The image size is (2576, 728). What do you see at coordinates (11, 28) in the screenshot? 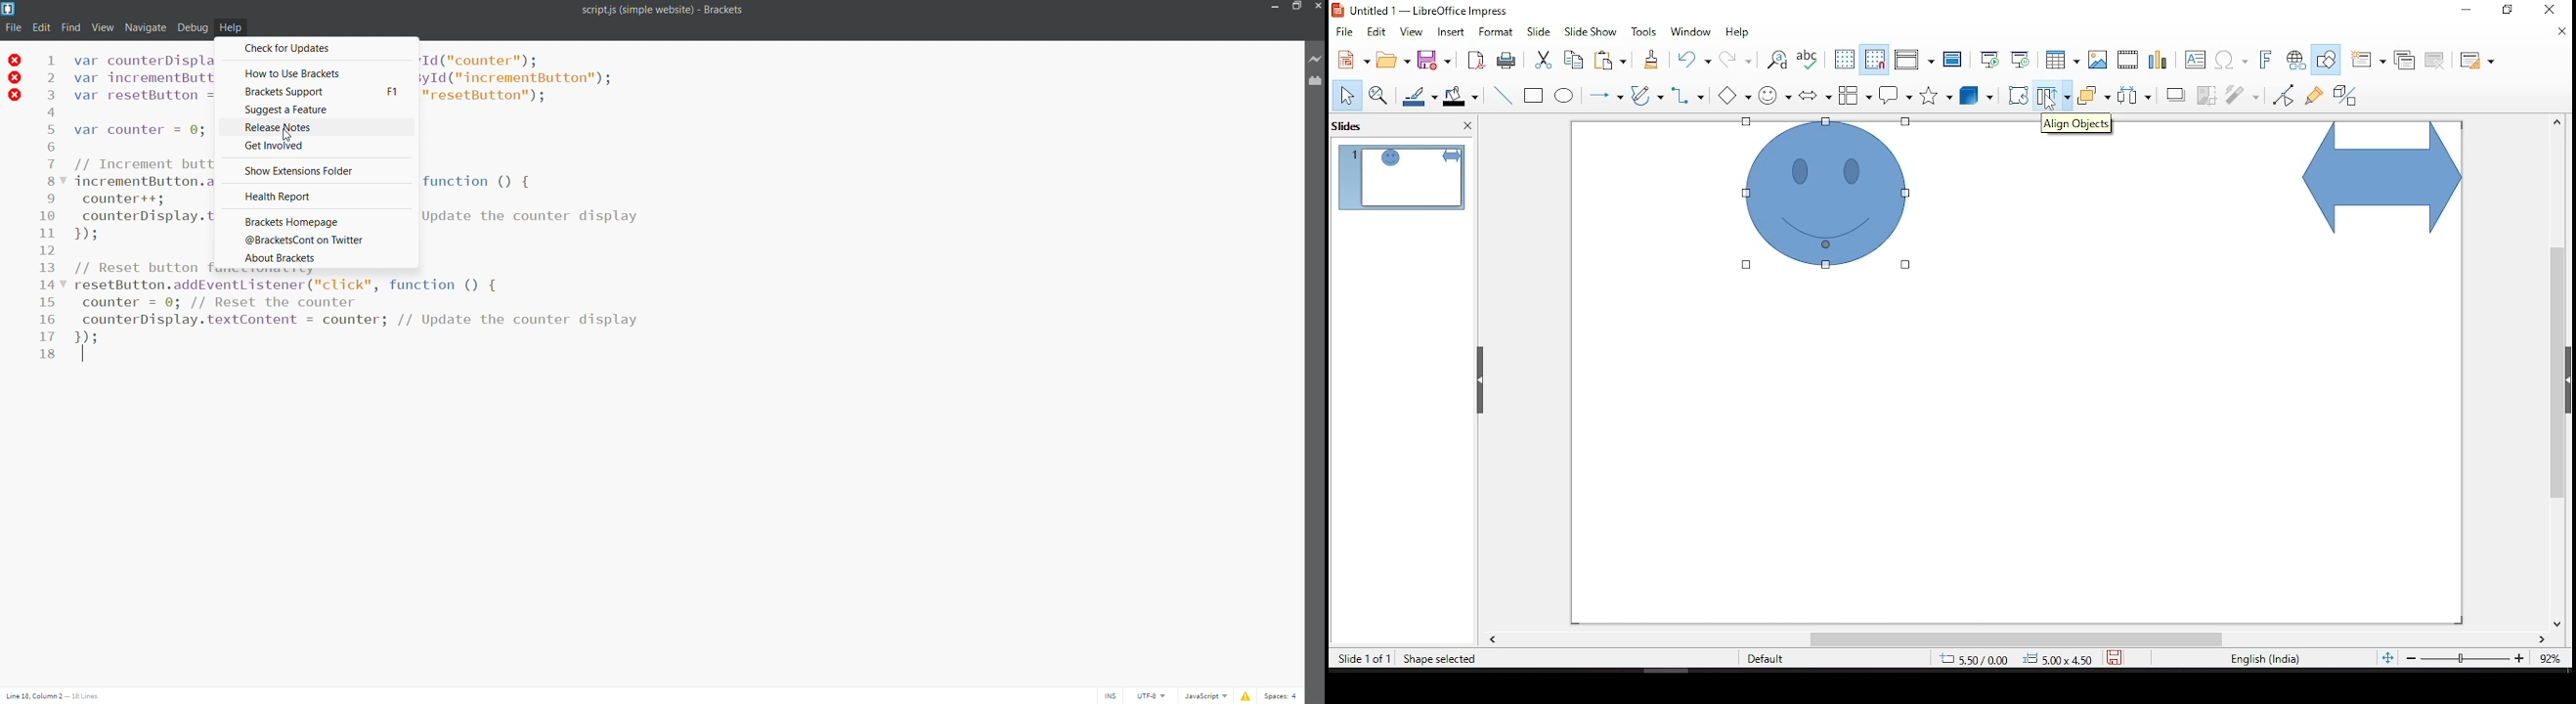
I see `file` at bounding box center [11, 28].